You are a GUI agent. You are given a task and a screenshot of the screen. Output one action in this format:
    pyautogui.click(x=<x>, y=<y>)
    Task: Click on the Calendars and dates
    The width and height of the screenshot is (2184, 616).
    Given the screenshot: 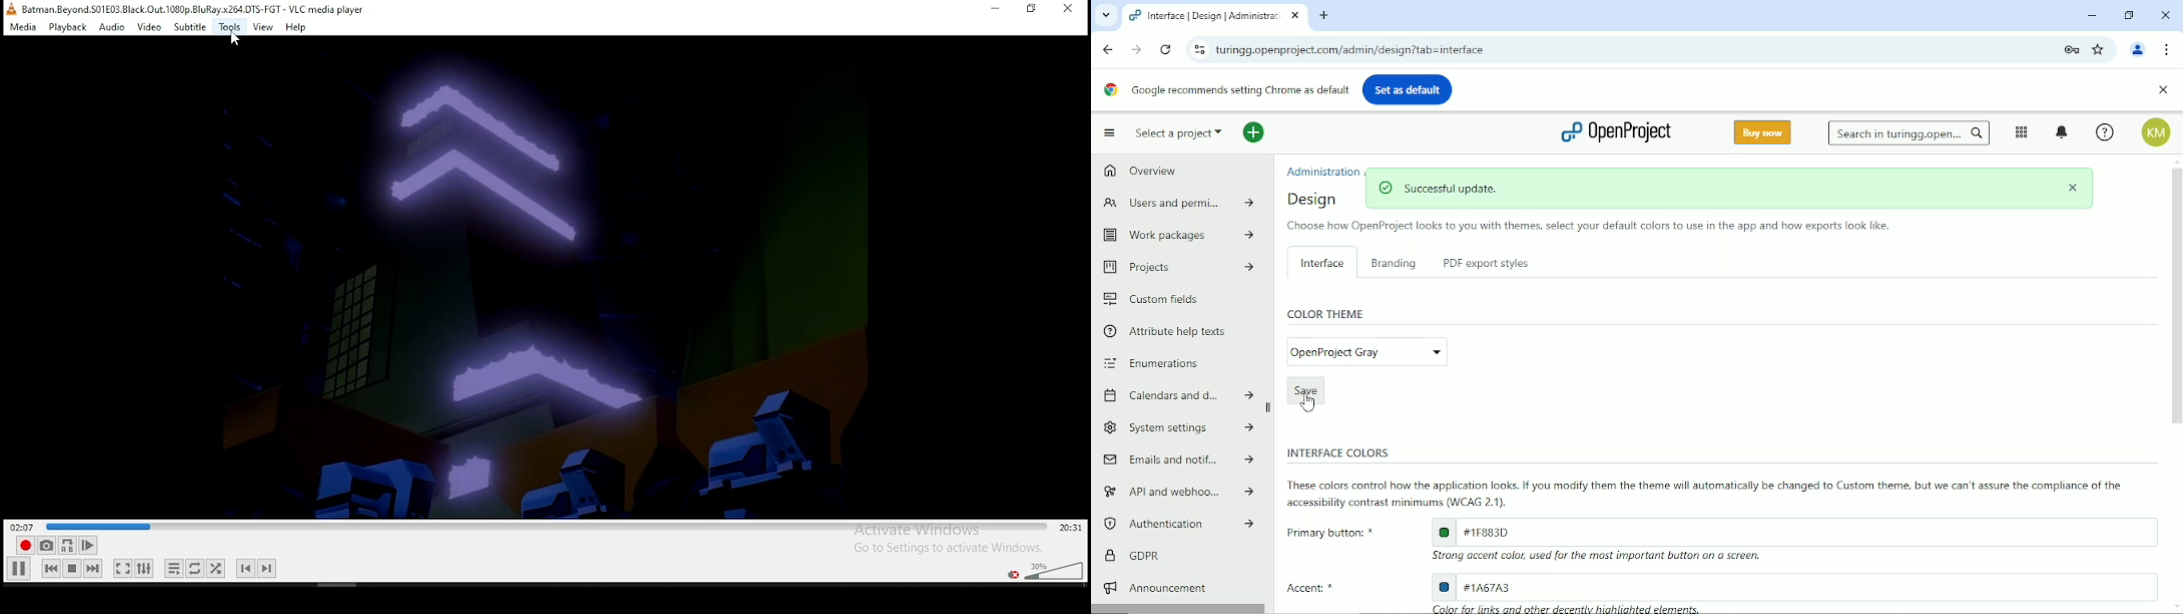 What is the action you would take?
    pyautogui.click(x=1178, y=393)
    